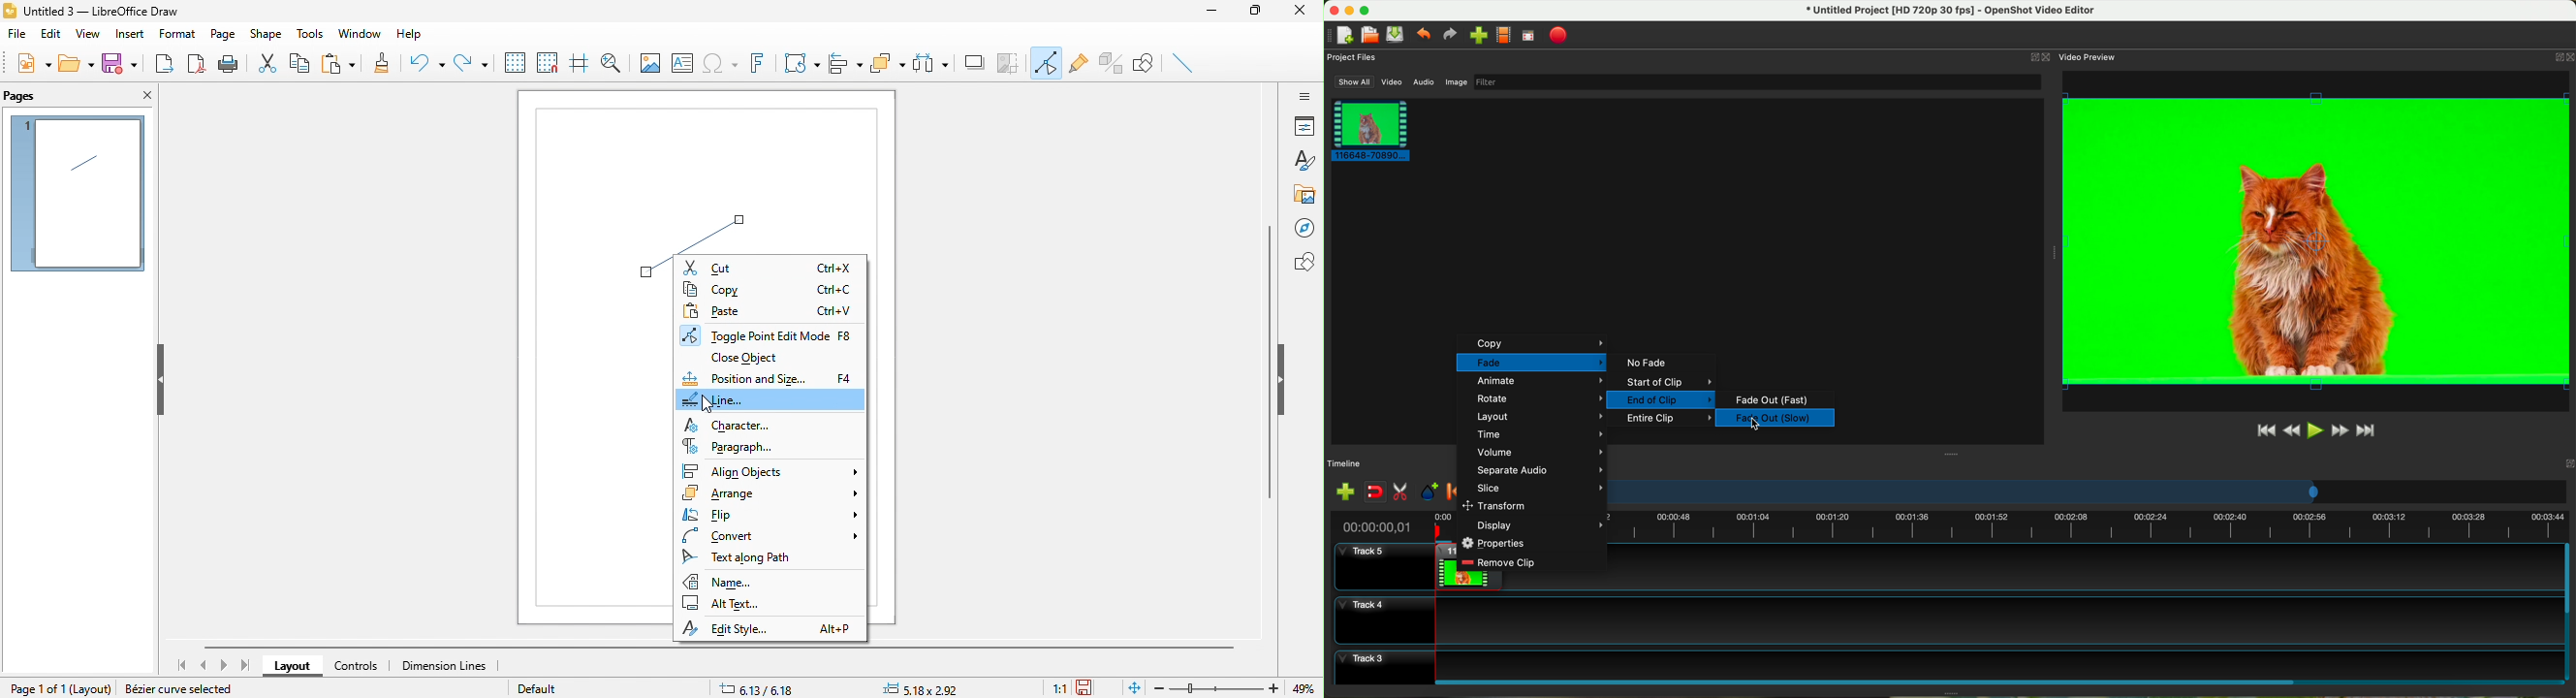  Describe the element at coordinates (1537, 488) in the screenshot. I see `slice` at that location.